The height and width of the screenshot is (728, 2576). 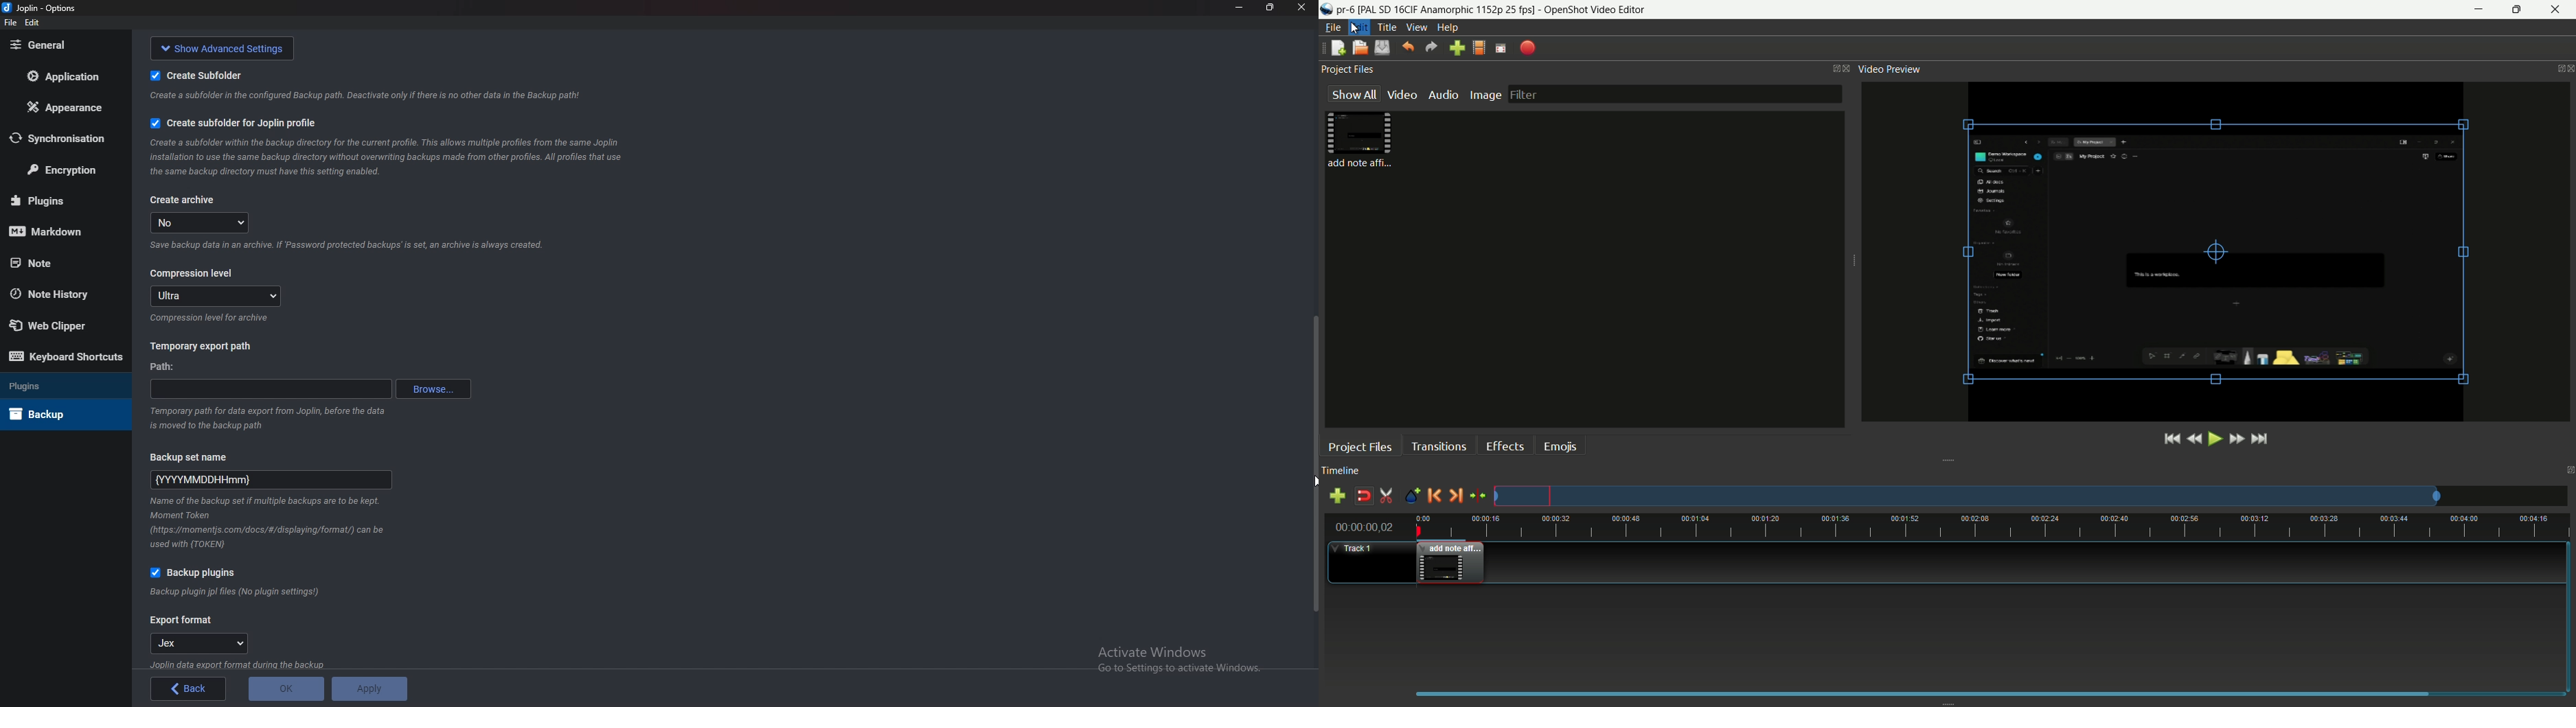 What do you see at coordinates (1359, 29) in the screenshot?
I see `edit menu` at bounding box center [1359, 29].